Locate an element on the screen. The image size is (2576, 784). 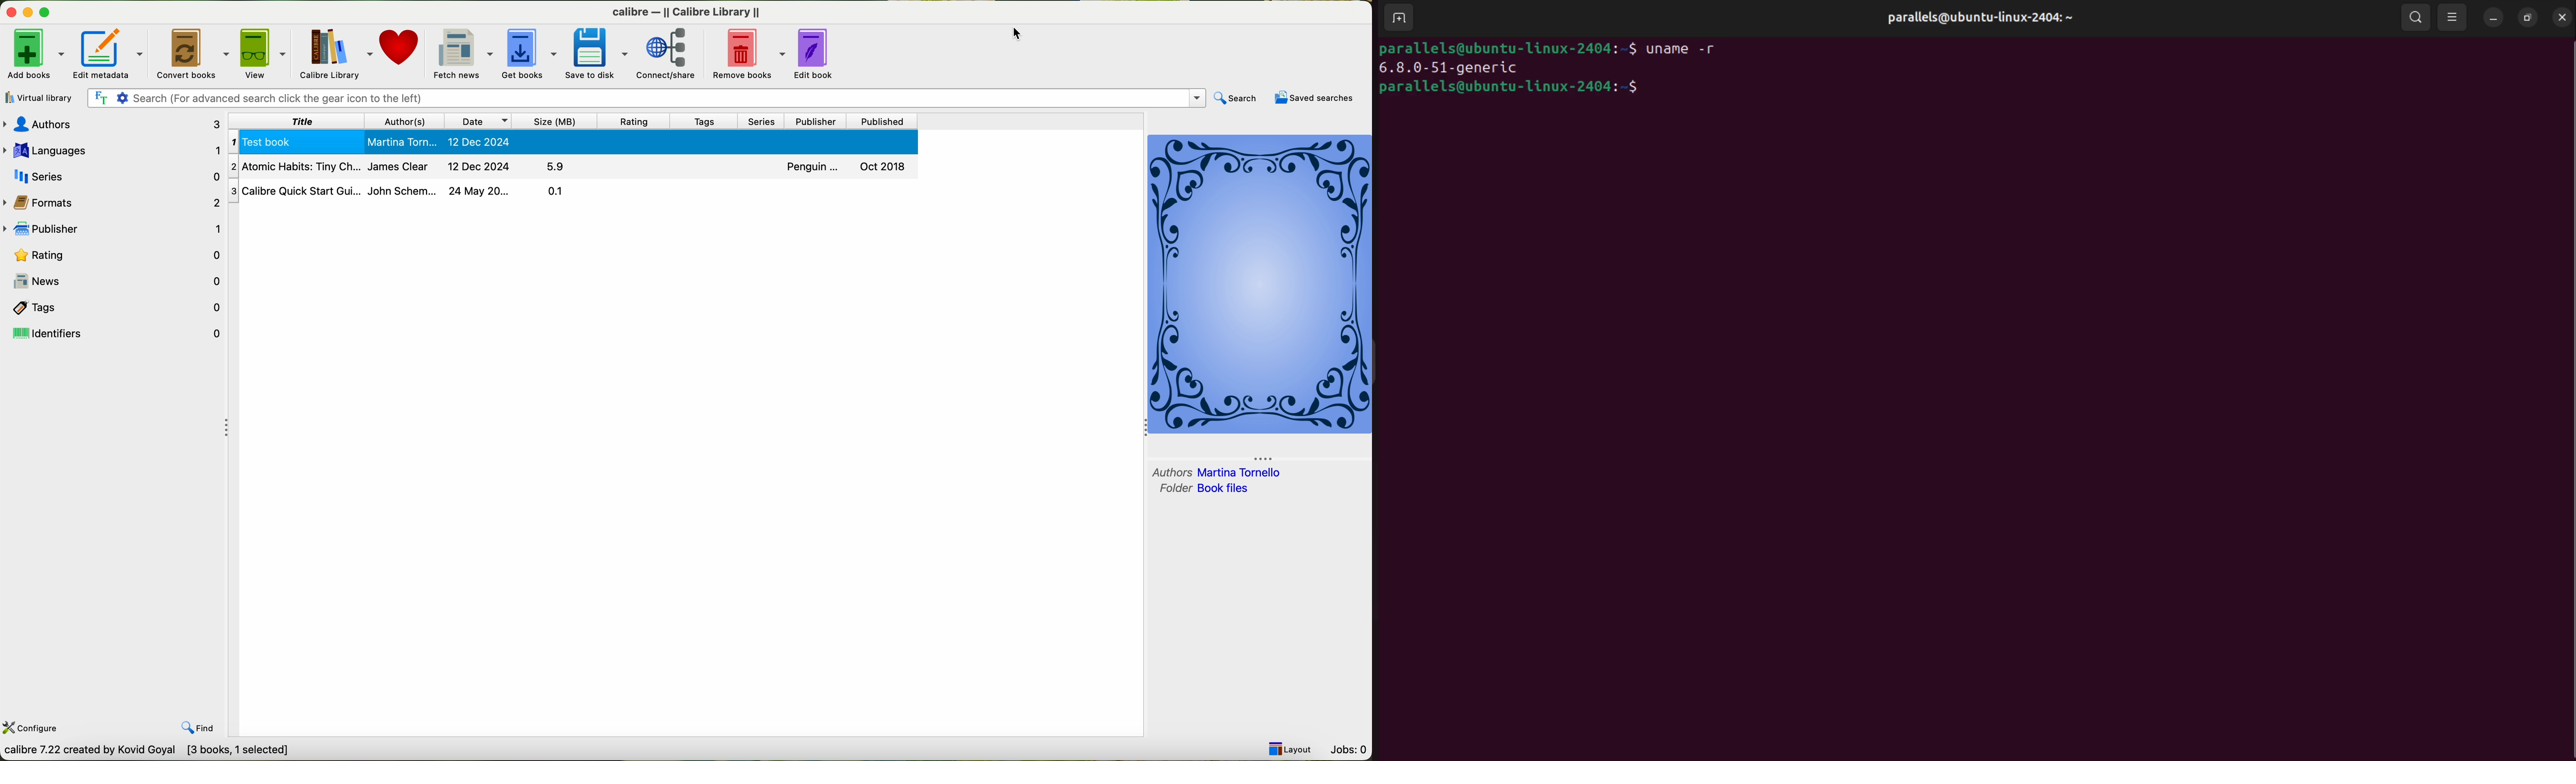
edit book is located at coordinates (816, 54).